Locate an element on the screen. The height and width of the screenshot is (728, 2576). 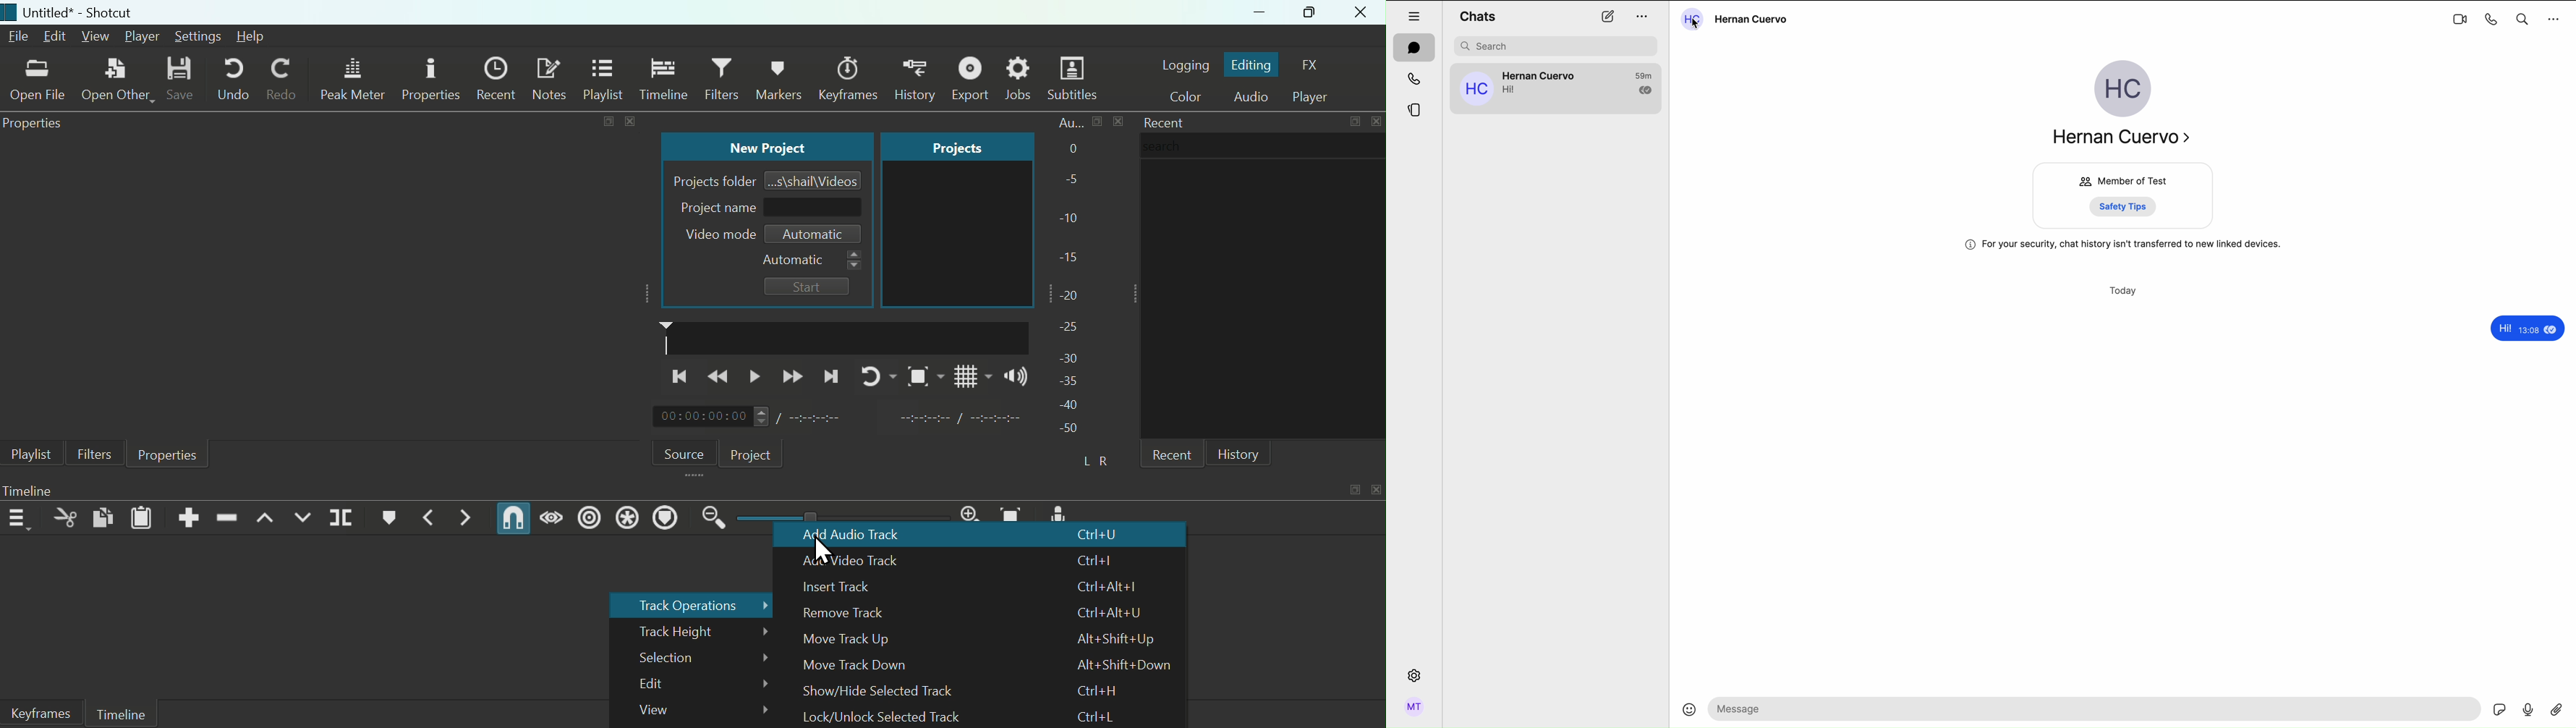
View is located at coordinates (693, 711).